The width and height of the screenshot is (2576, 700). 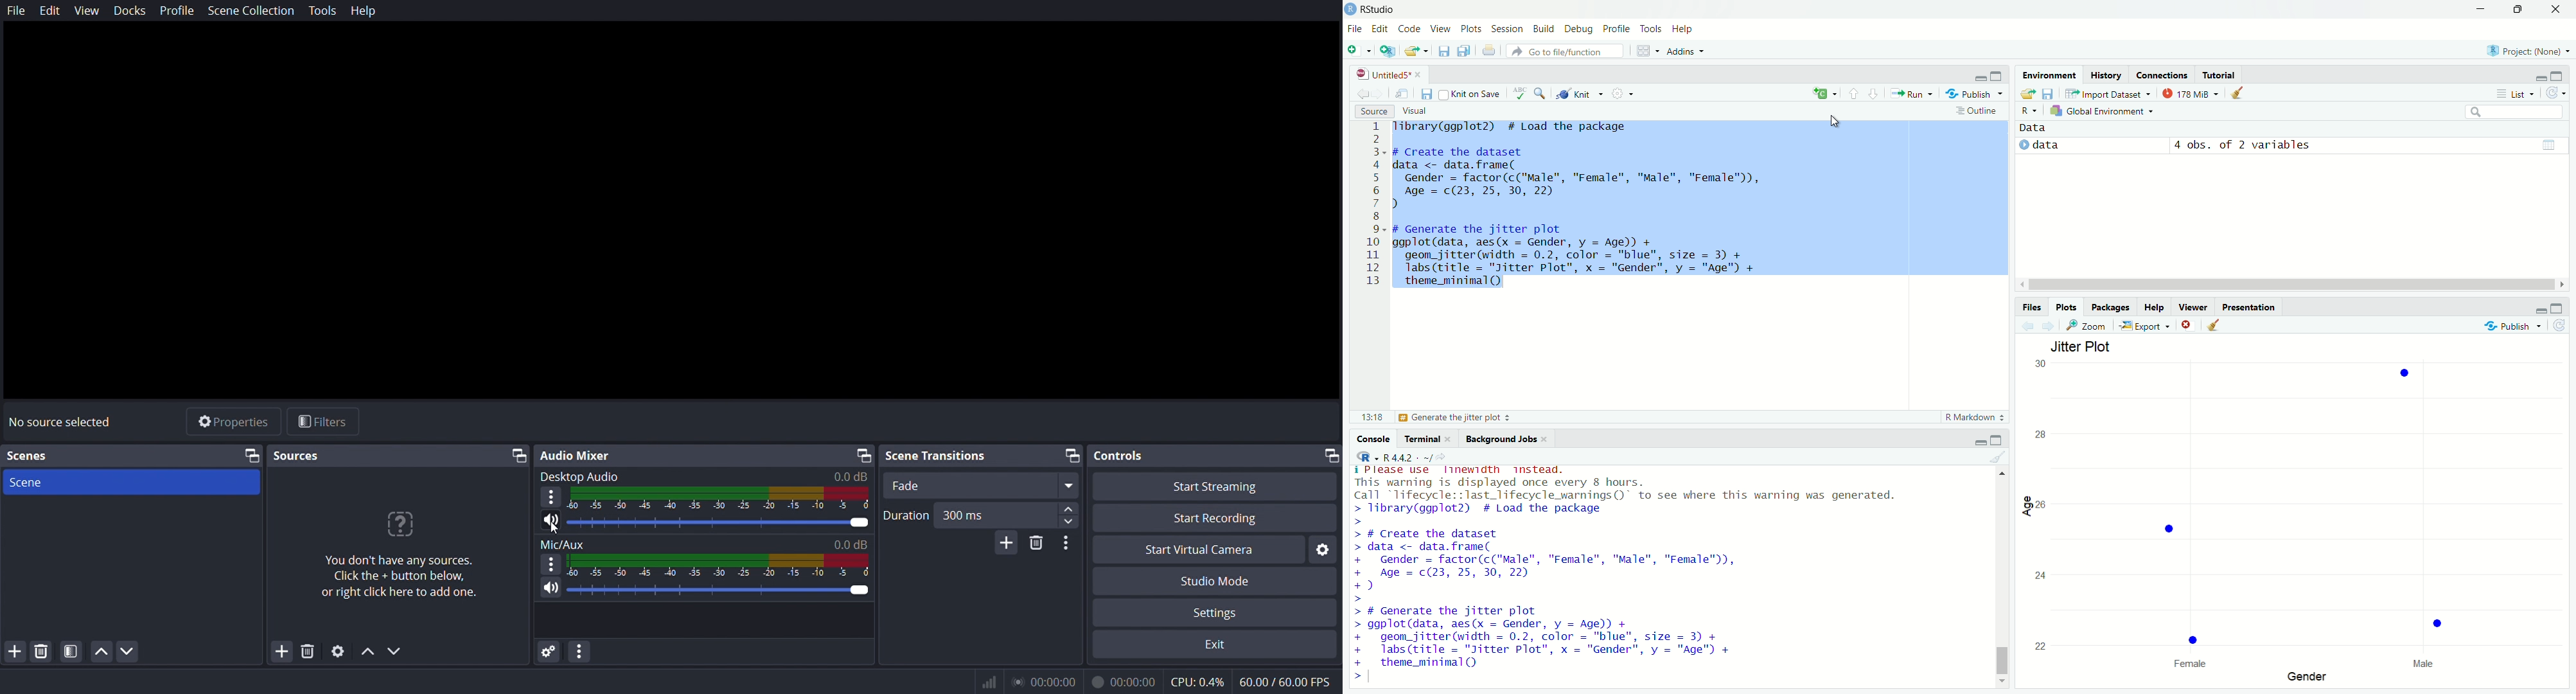 What do you see at coordinates (2024, 285) in the screenshot?
I see `move left` at bounding box center [2024, 285].